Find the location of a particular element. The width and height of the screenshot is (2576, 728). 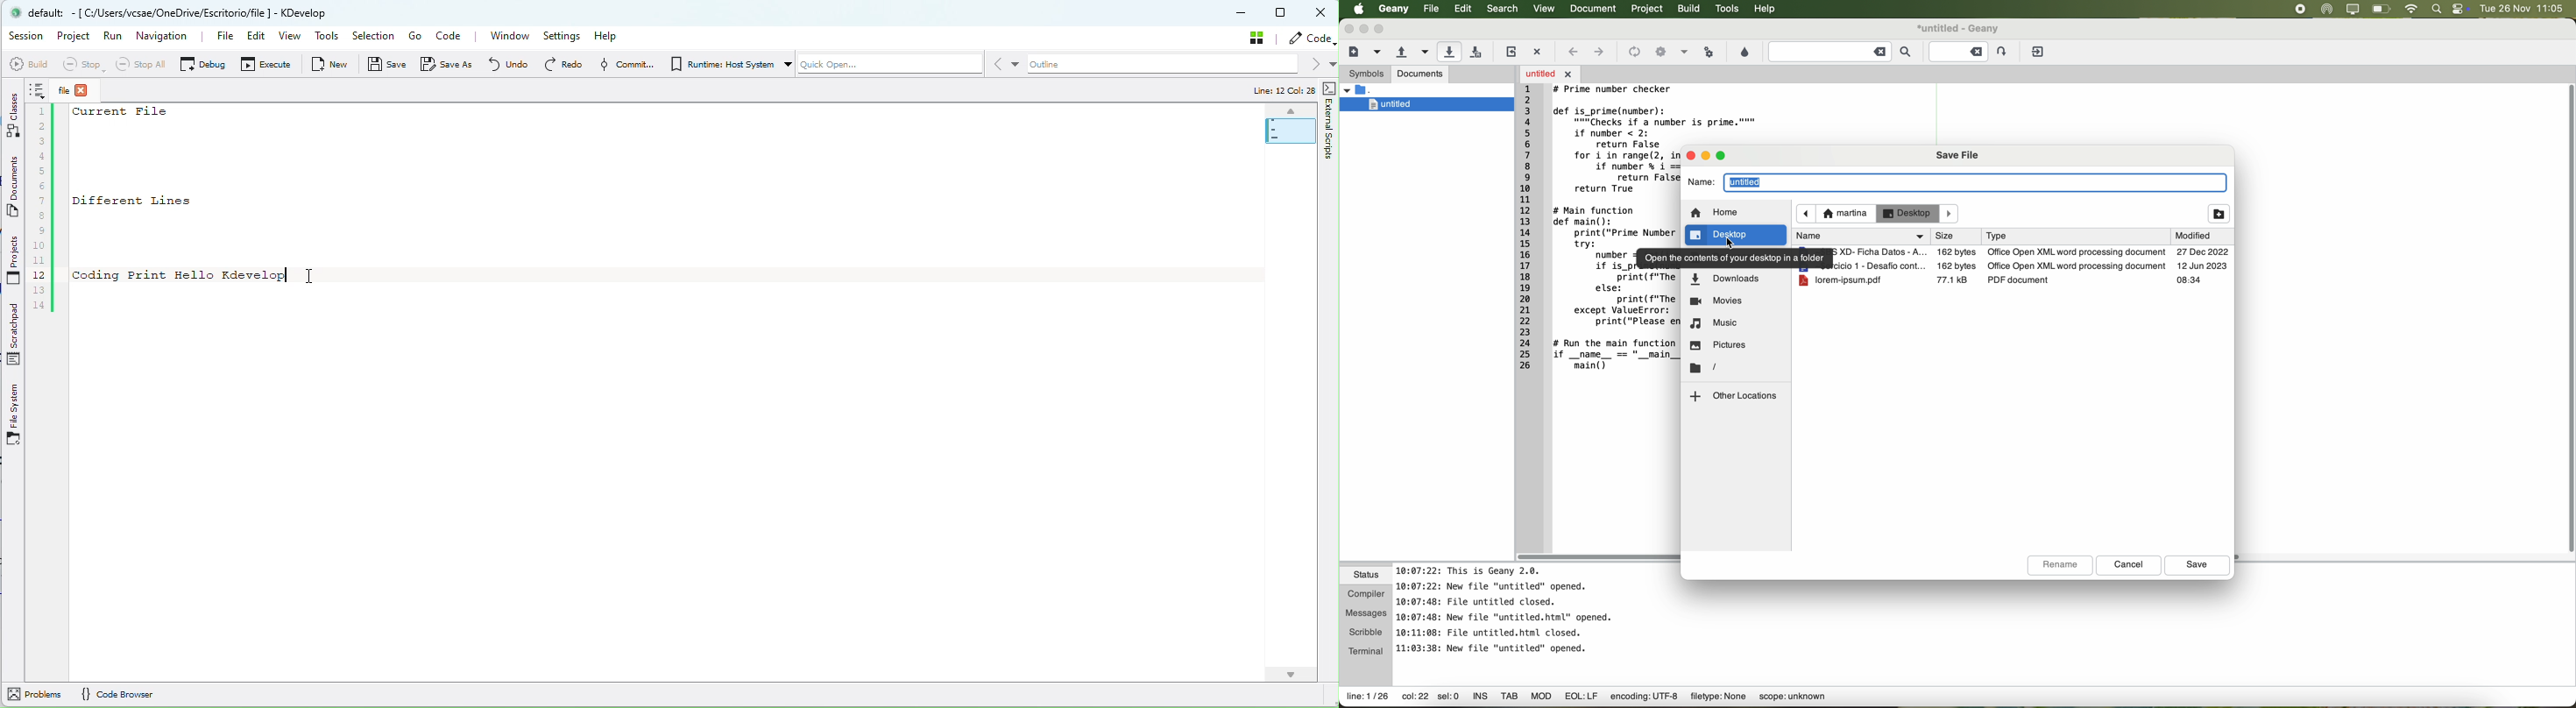

run or view the current file is located at coordinates (1710, 52).